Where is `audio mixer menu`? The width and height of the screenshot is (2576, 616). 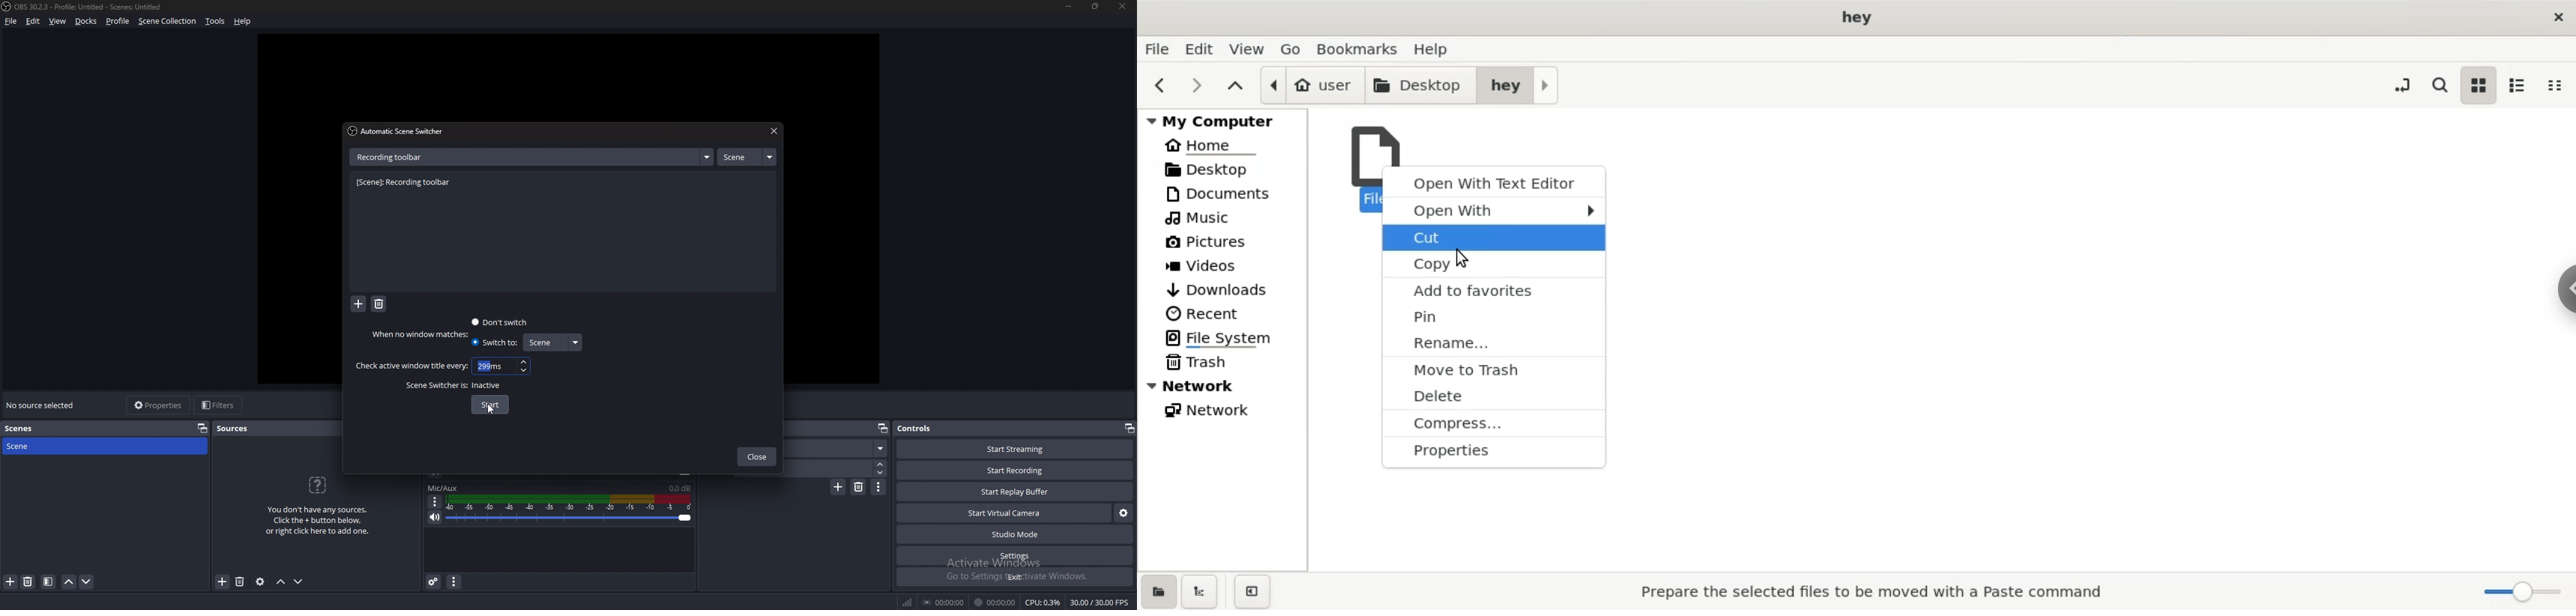 audio mixer menu is located at coordinates (454, 581).